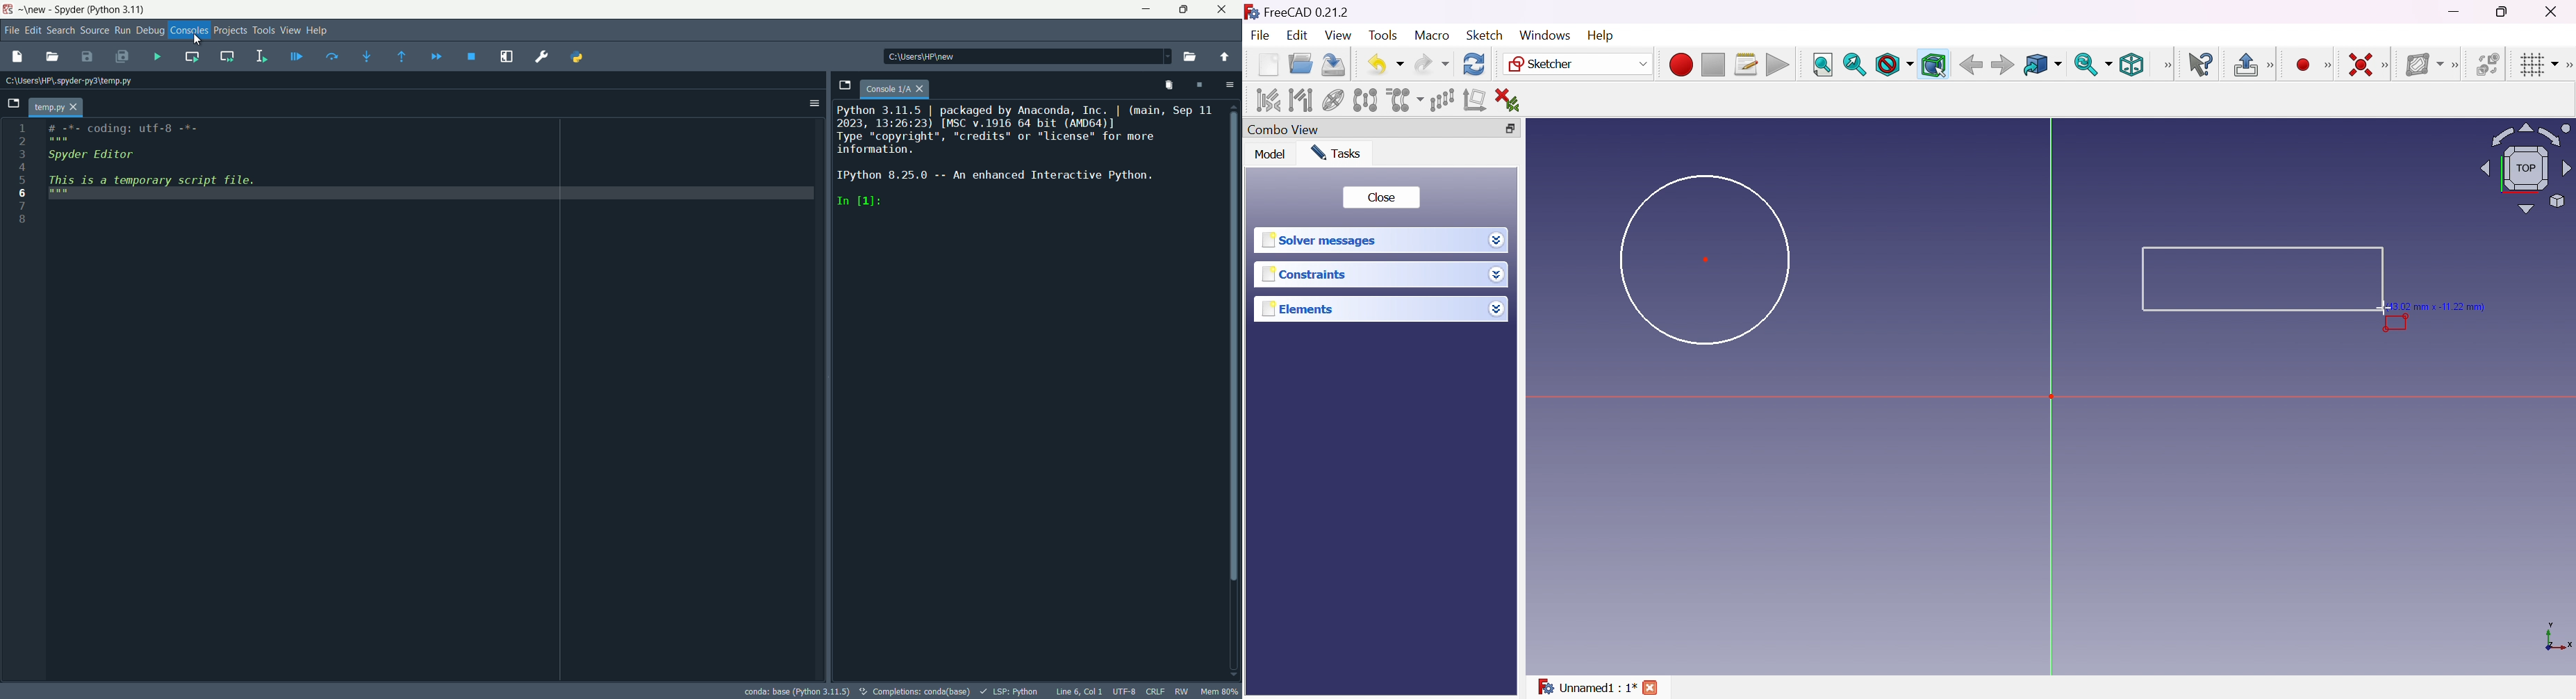 The width and height of the screenshot is (2576, 700). I want to click on Vertical Scroll Bar, so click(1235, 345).